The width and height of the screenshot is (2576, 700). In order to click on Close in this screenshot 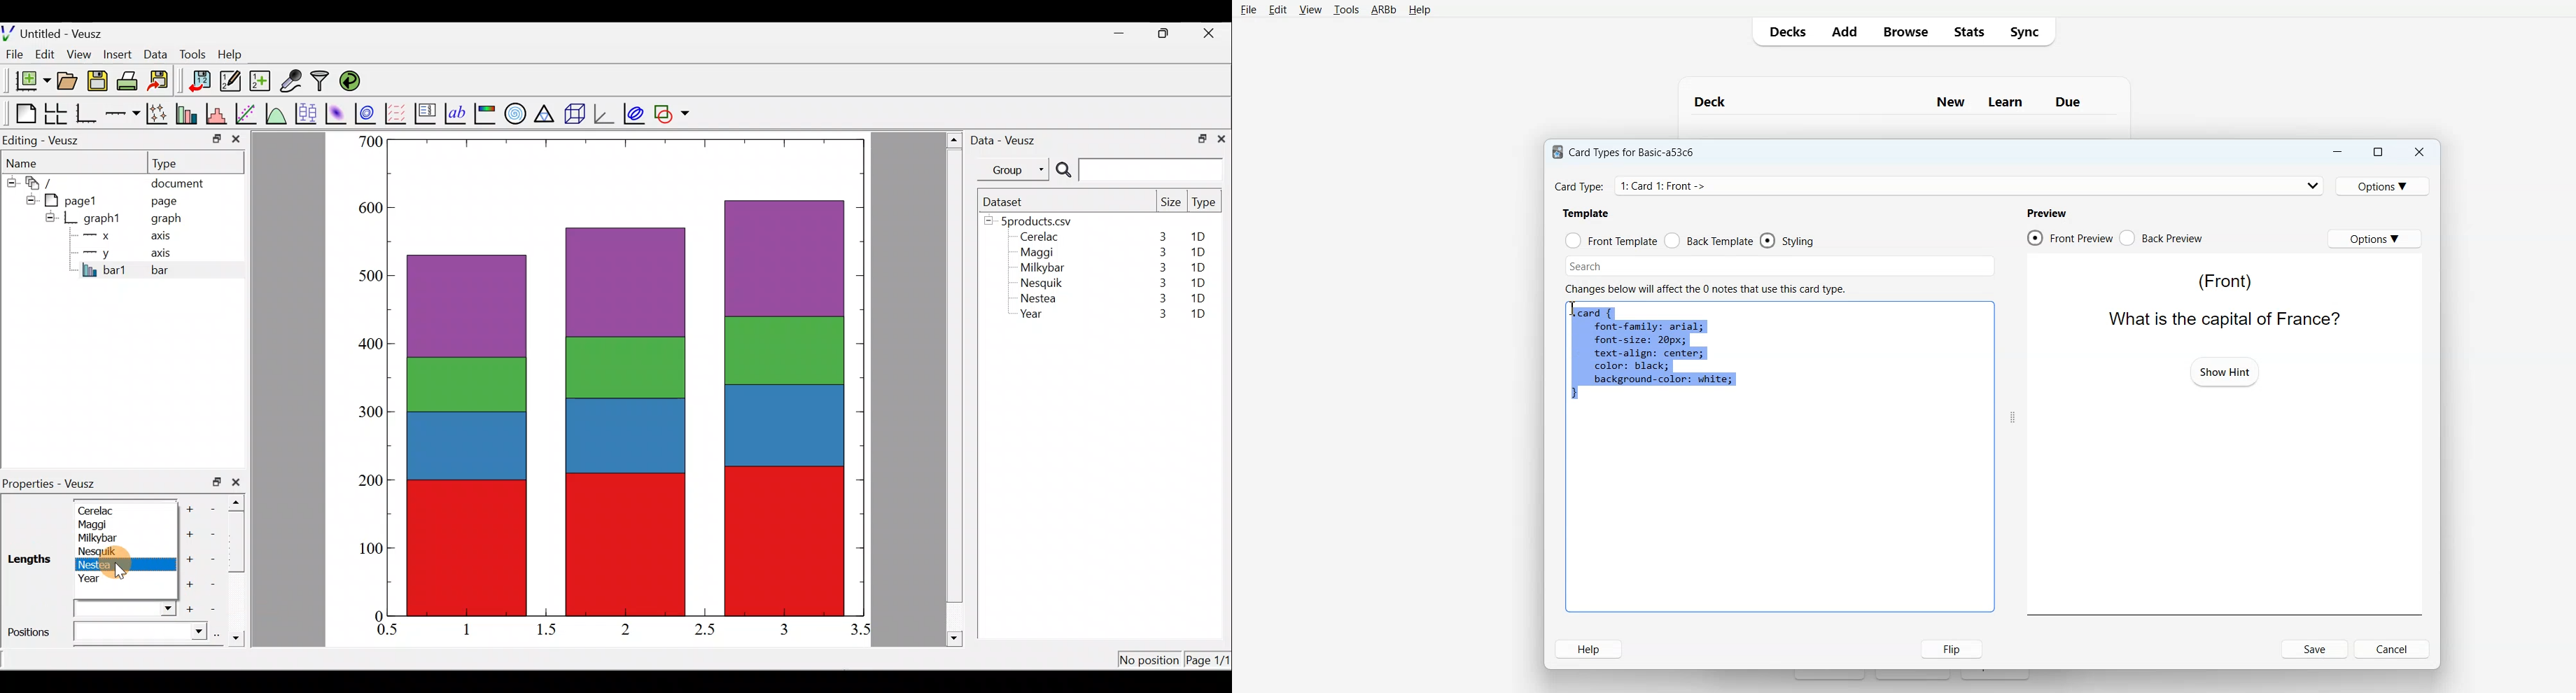, I will do `click(2418, 153)`.